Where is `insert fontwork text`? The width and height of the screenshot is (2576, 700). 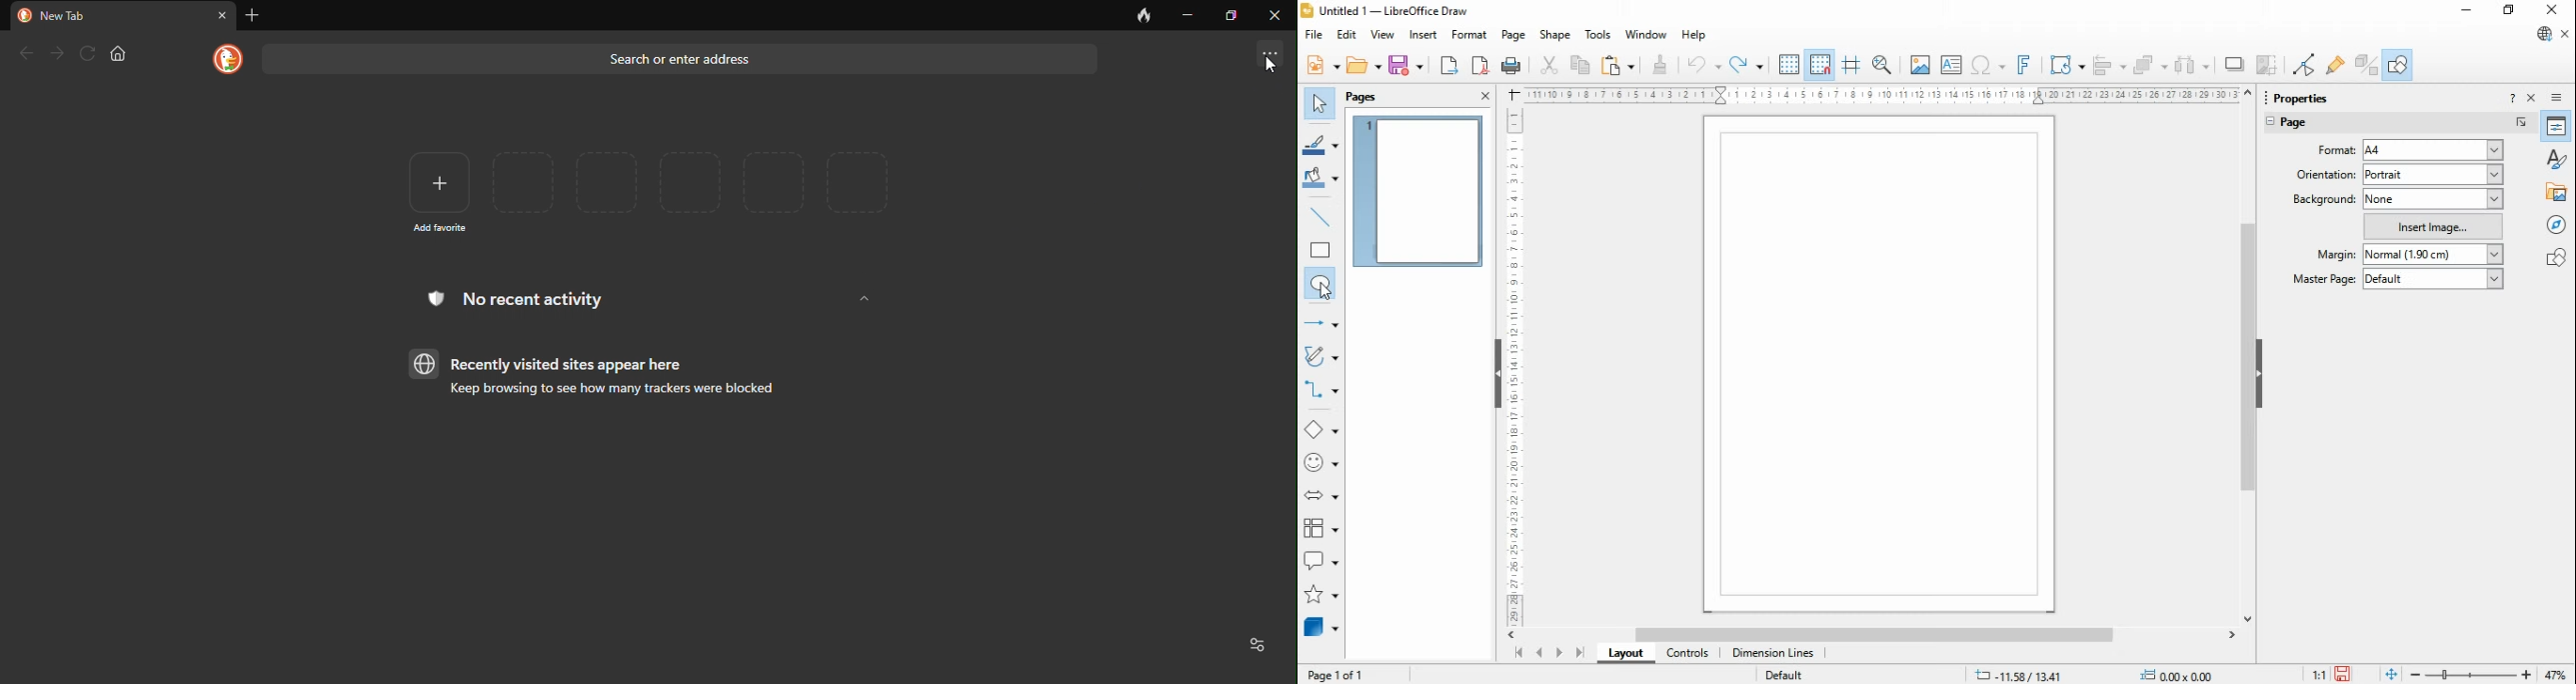 insert fontwork text is located at coordinates (2024, 64).